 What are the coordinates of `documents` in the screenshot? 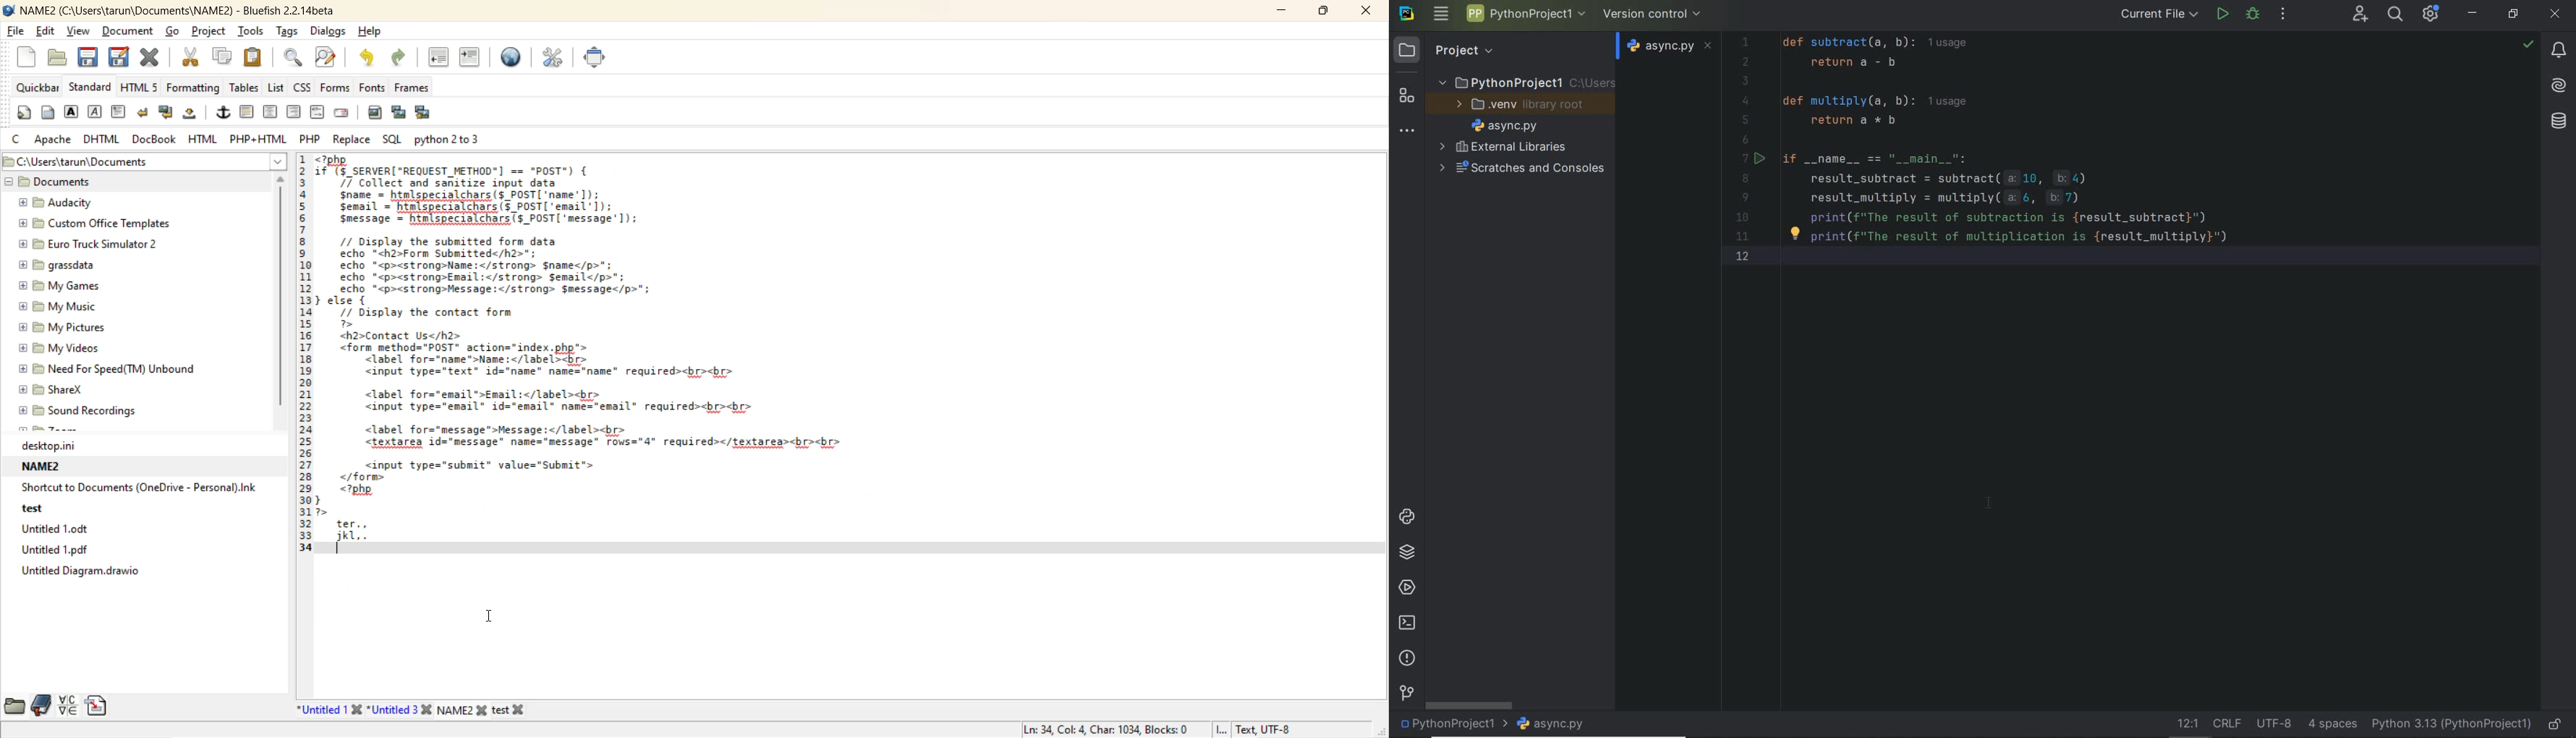 It's located at (52, 182).